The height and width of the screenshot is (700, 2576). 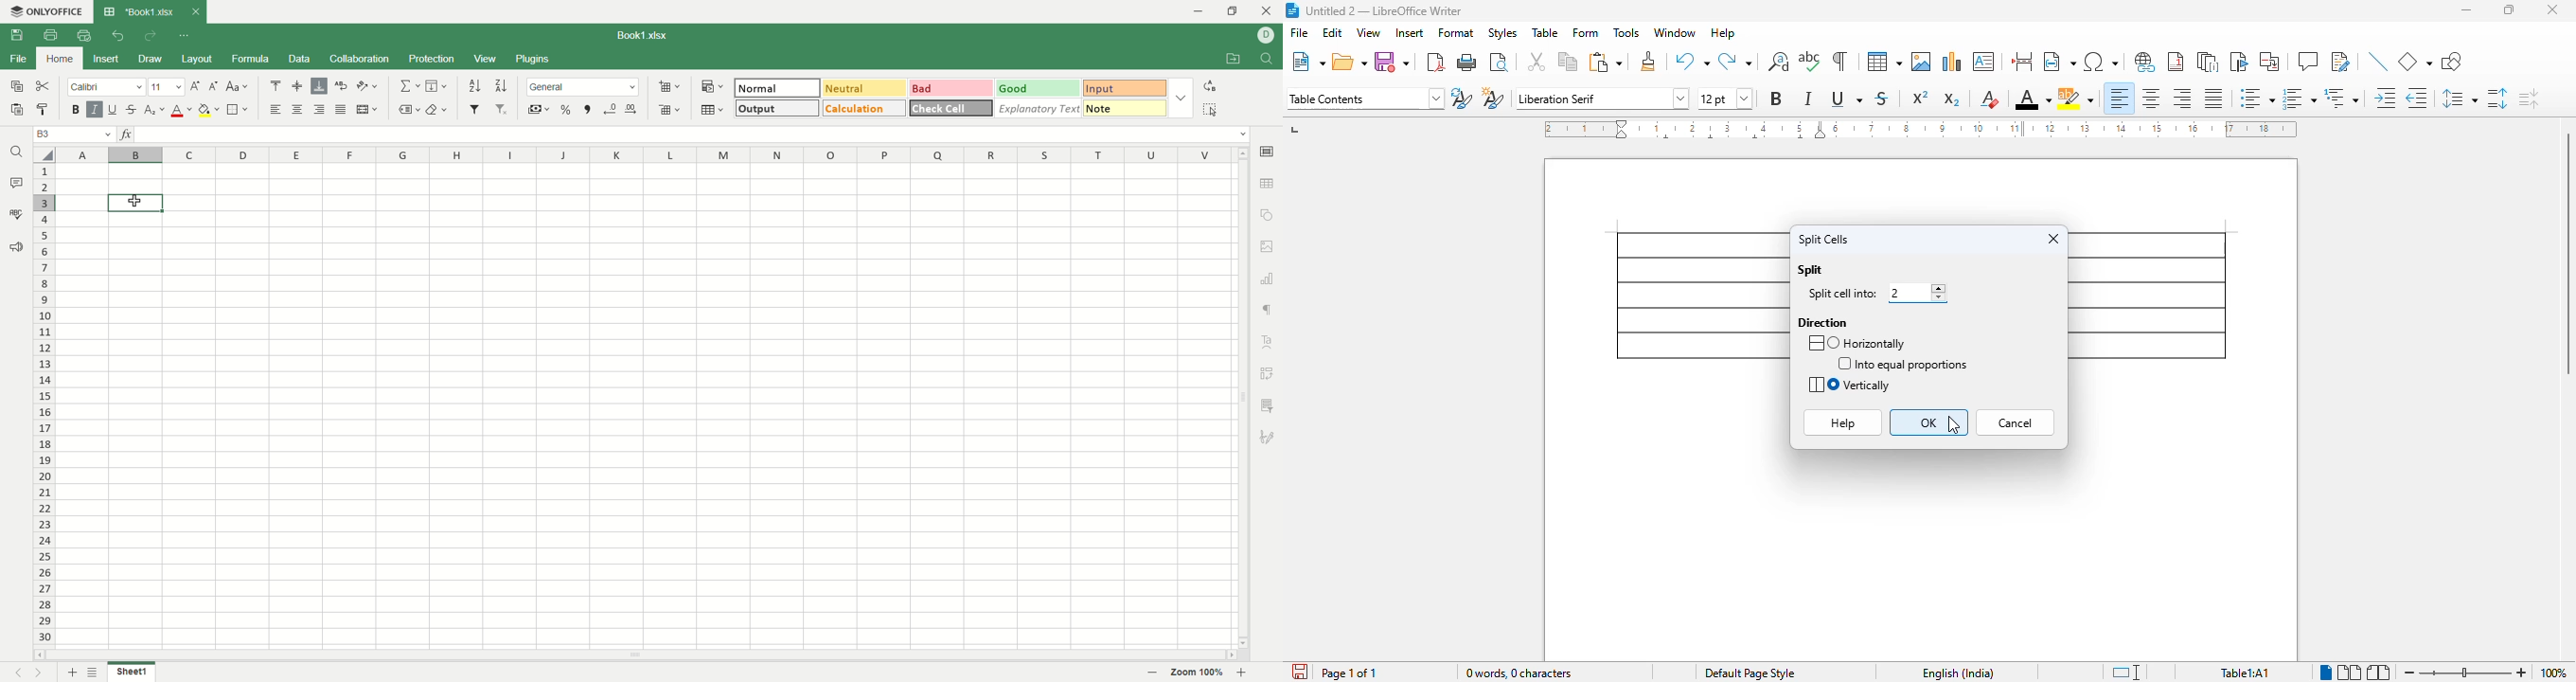 What do you see at coordinates (209, 110) in the screenshot?
I see `background color` at bounding box center [209, 110].